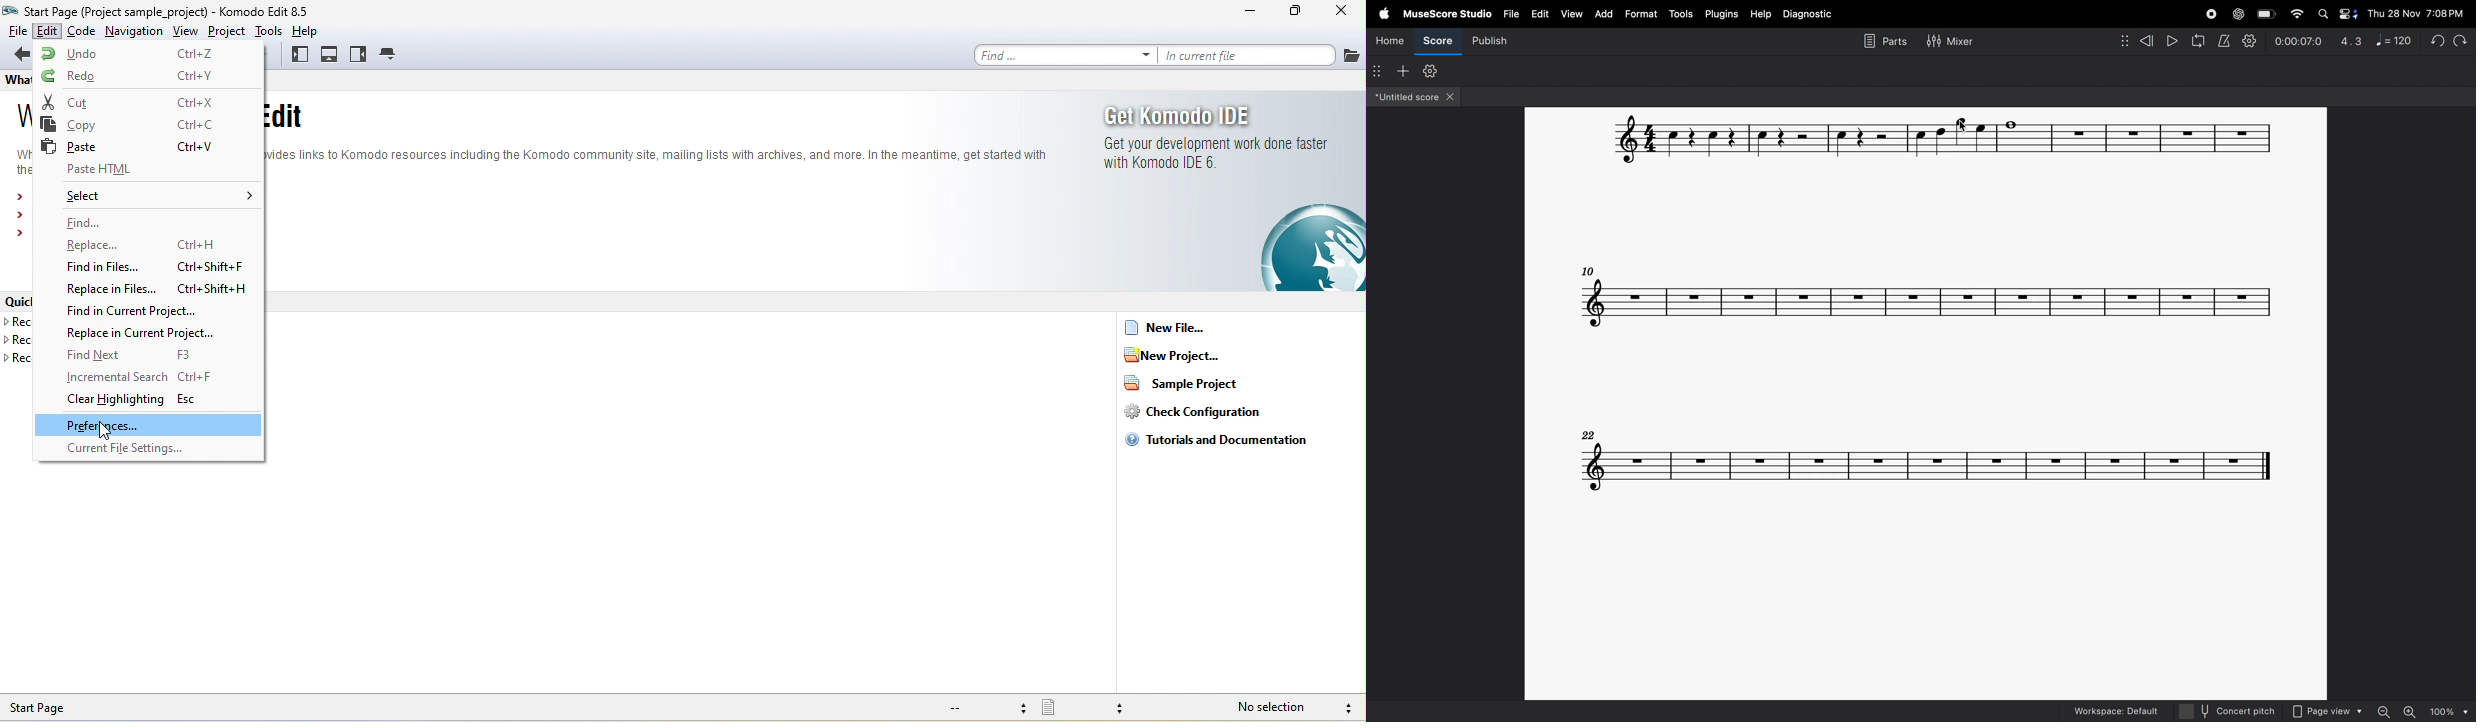 The image size is (2492, 728). What do you see at coordinates (2417, 14) in the screenshot?
I see `Thu 28 Nov 7:08 PM` at bounding box center [2417, 14].